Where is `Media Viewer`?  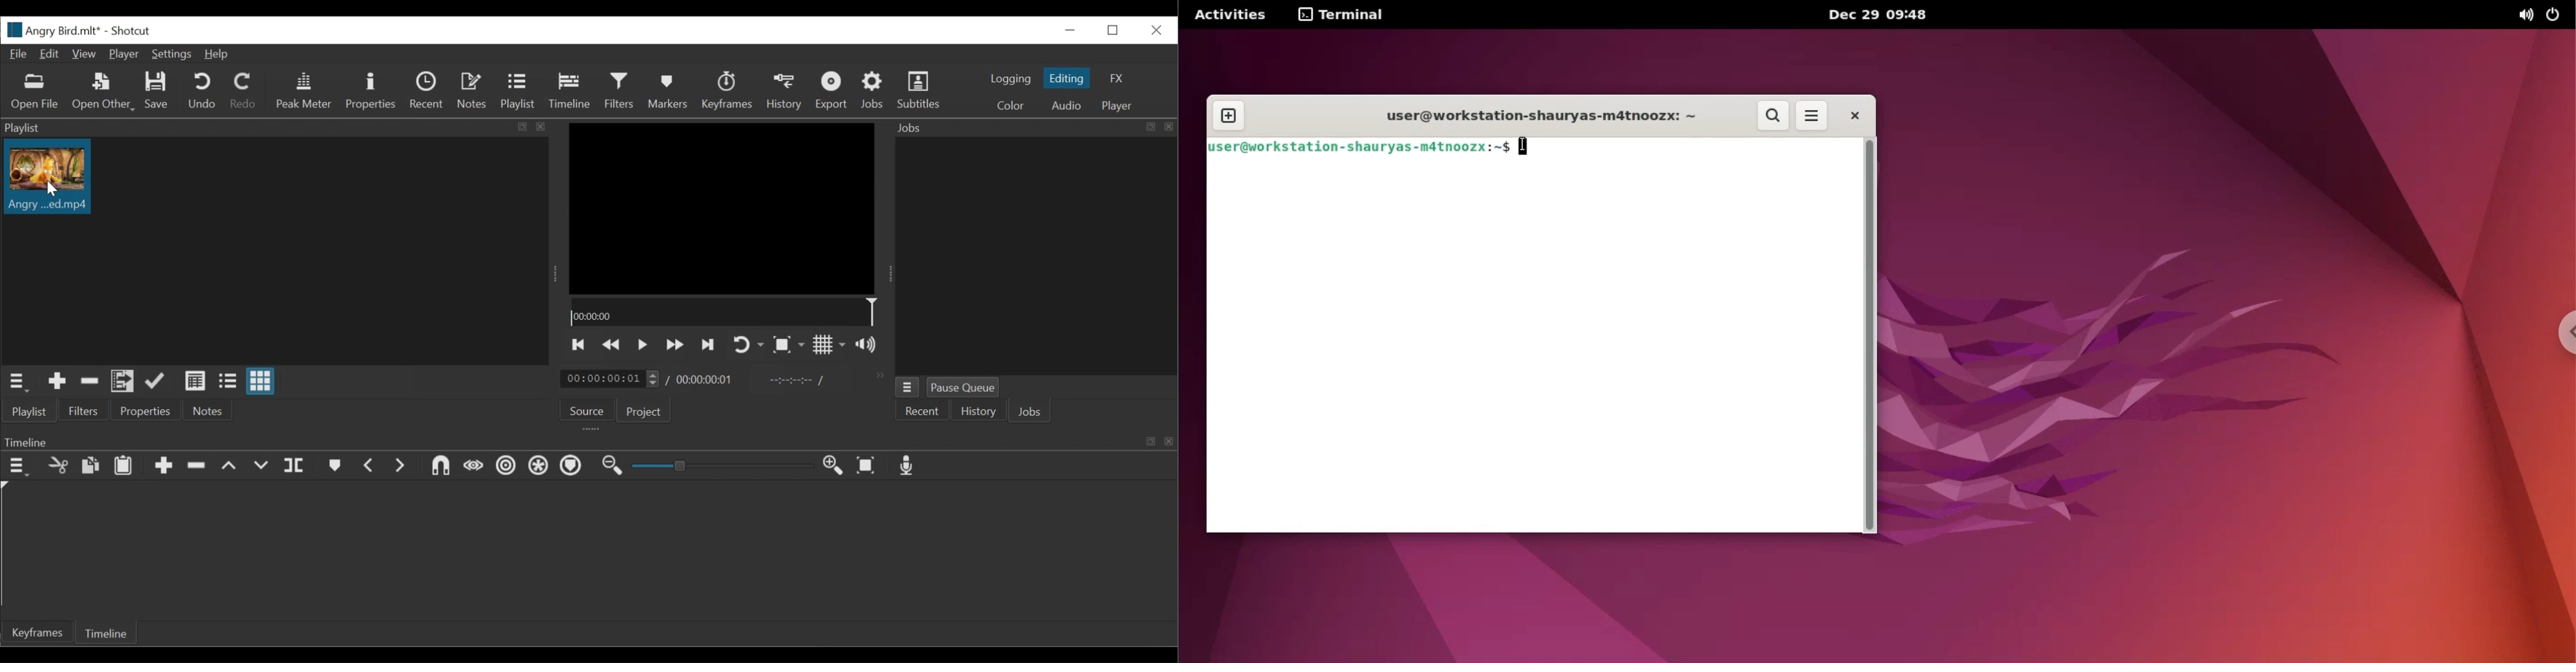 Media Viewer is located at coordinates (724, 207).